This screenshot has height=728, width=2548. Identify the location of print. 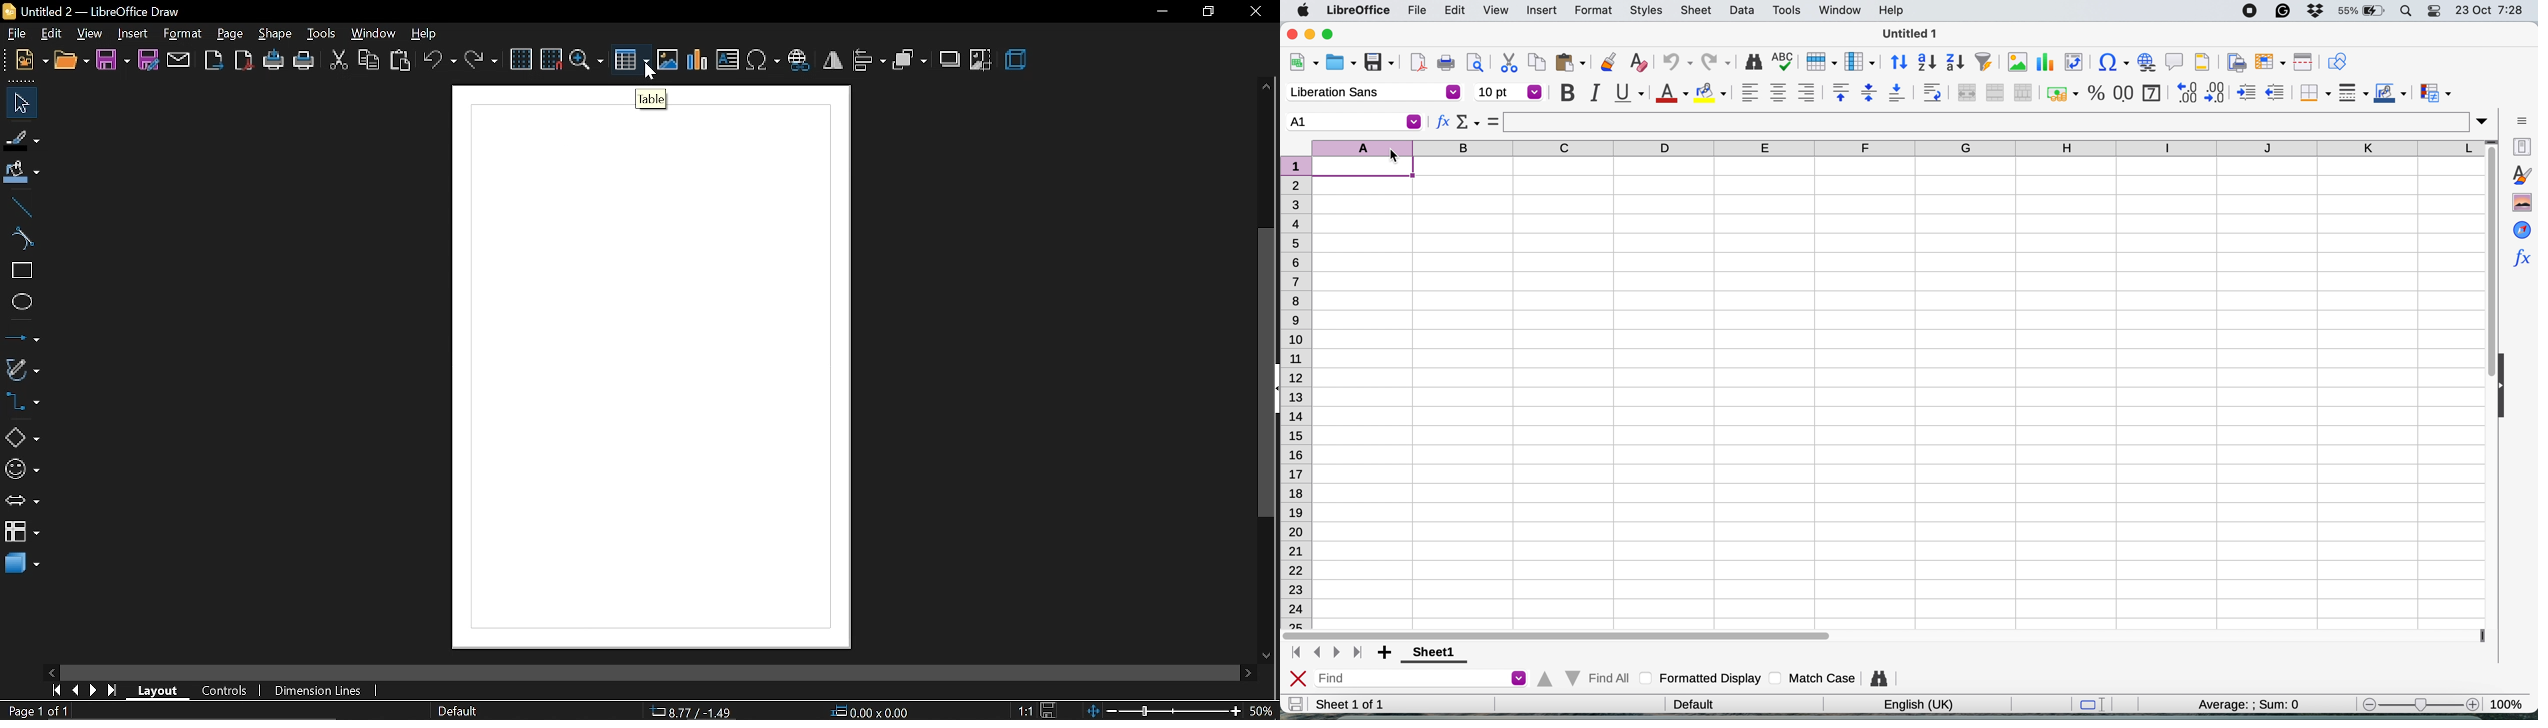
(305, 62).